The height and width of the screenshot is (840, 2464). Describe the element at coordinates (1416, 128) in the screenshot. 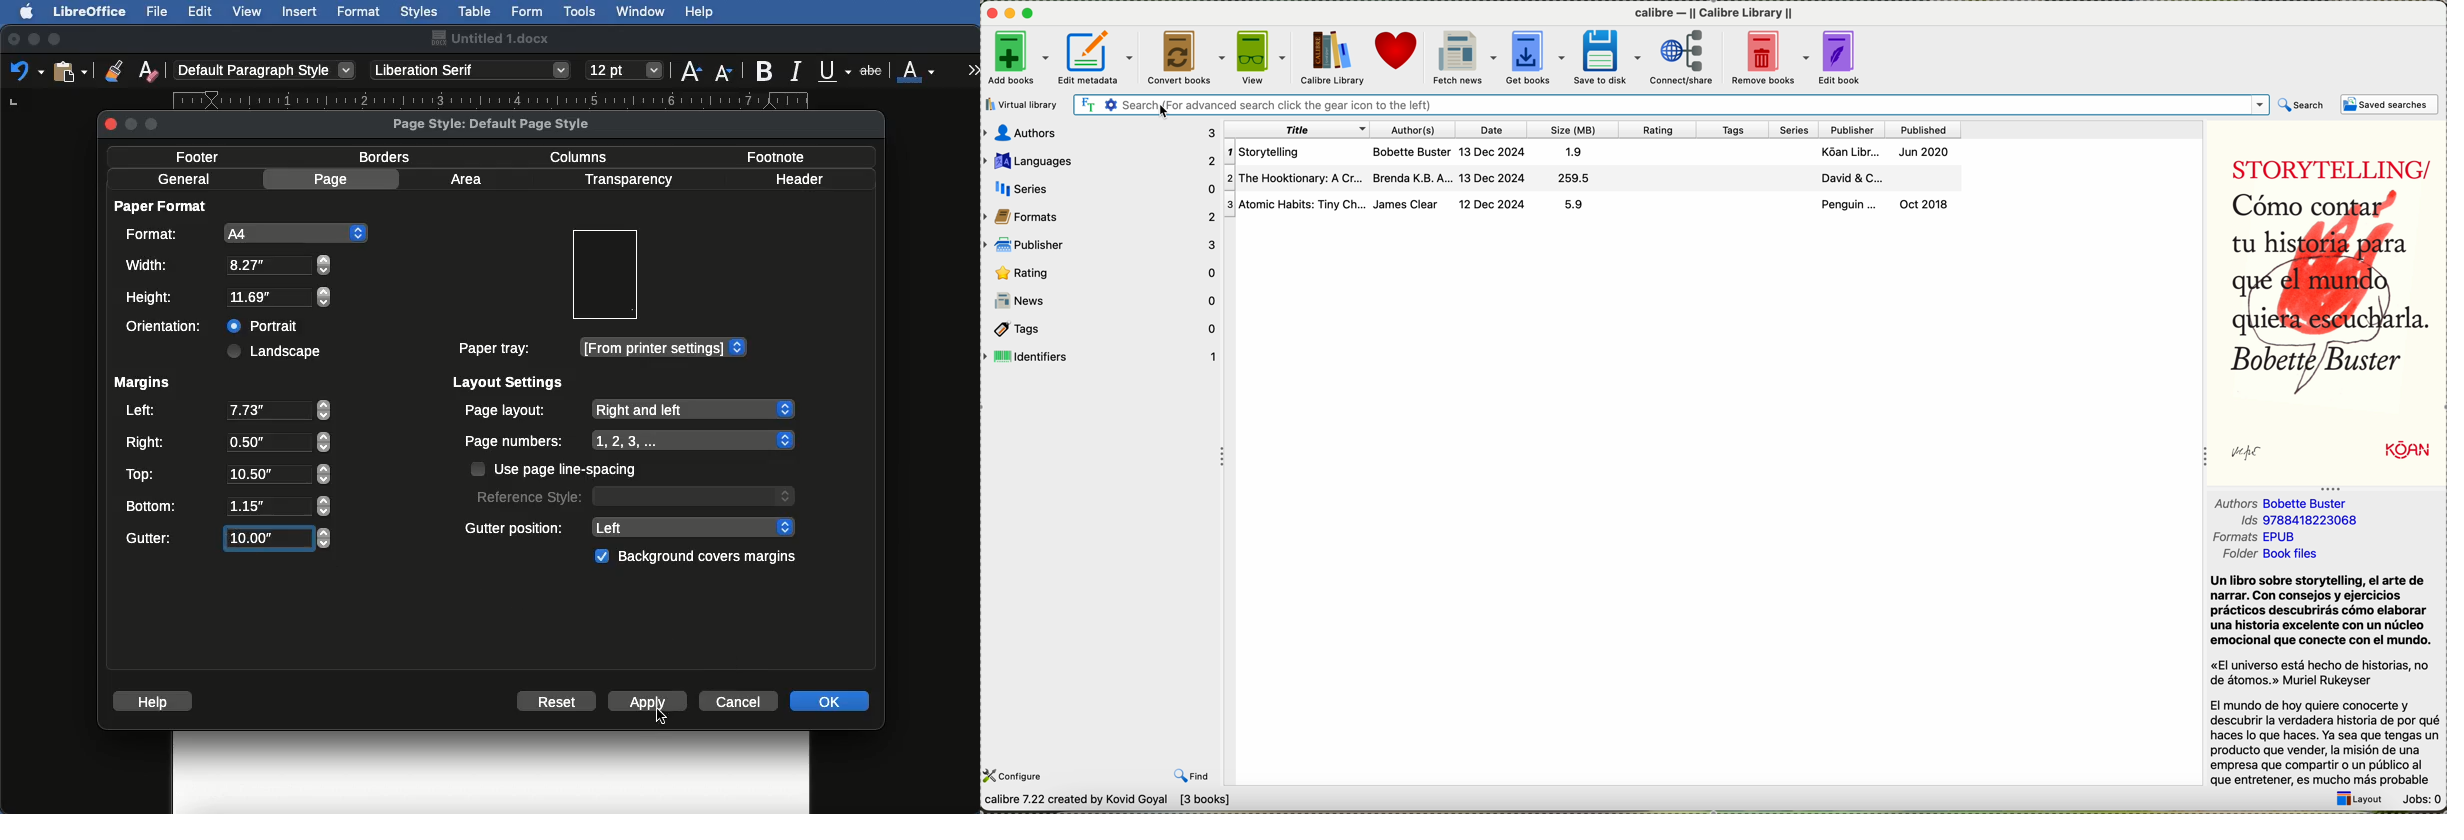

I see `authors` at that location.